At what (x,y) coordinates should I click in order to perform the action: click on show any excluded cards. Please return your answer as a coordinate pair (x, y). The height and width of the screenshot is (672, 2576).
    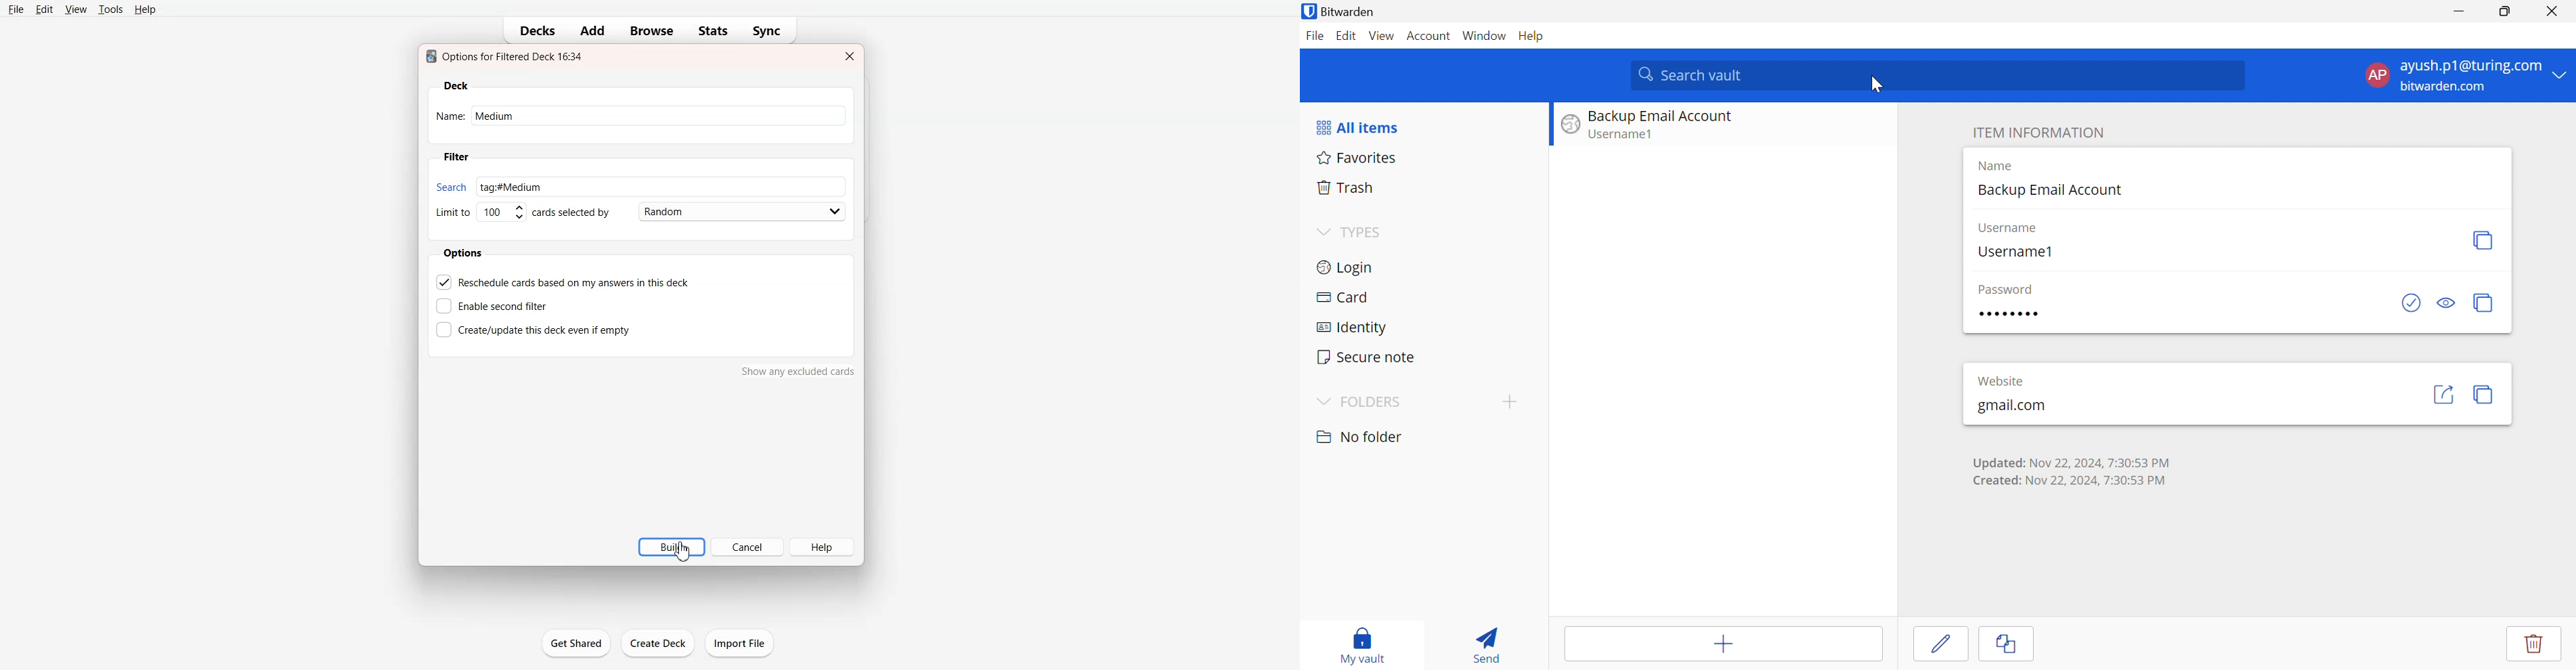
    Looking at the image, I should click on (798, 374).